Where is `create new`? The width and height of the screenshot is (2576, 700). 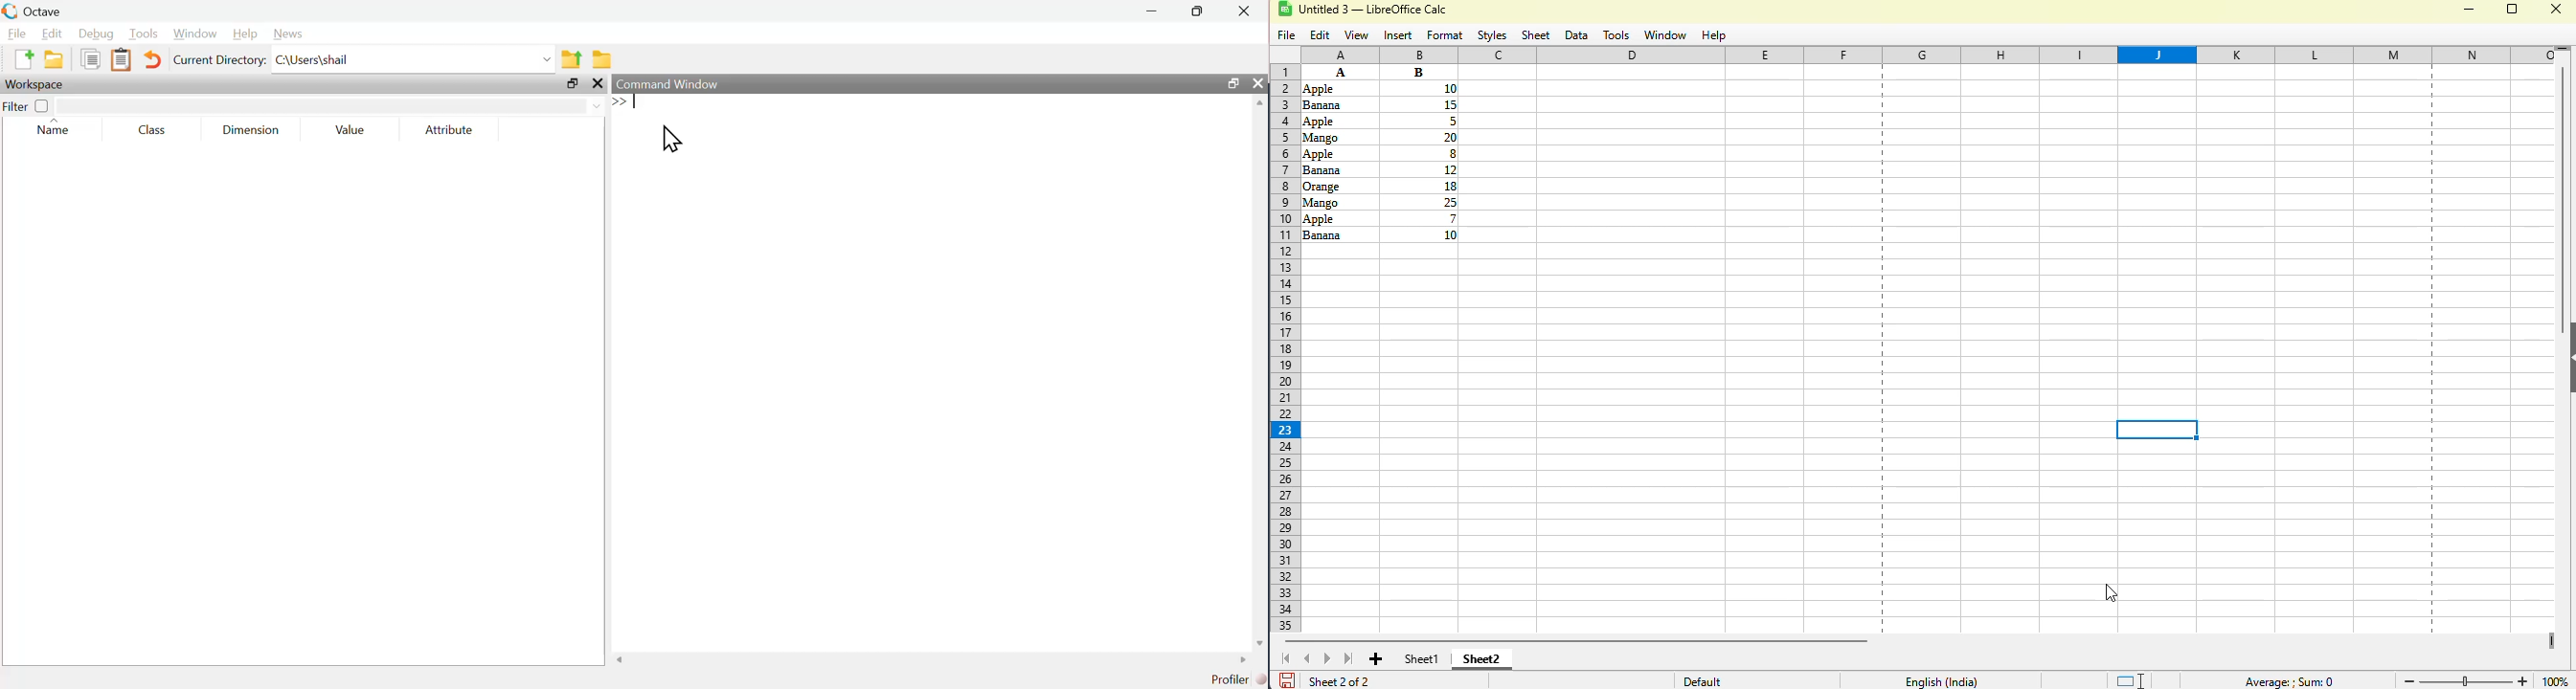 create new is located at coordinates (22, 60).